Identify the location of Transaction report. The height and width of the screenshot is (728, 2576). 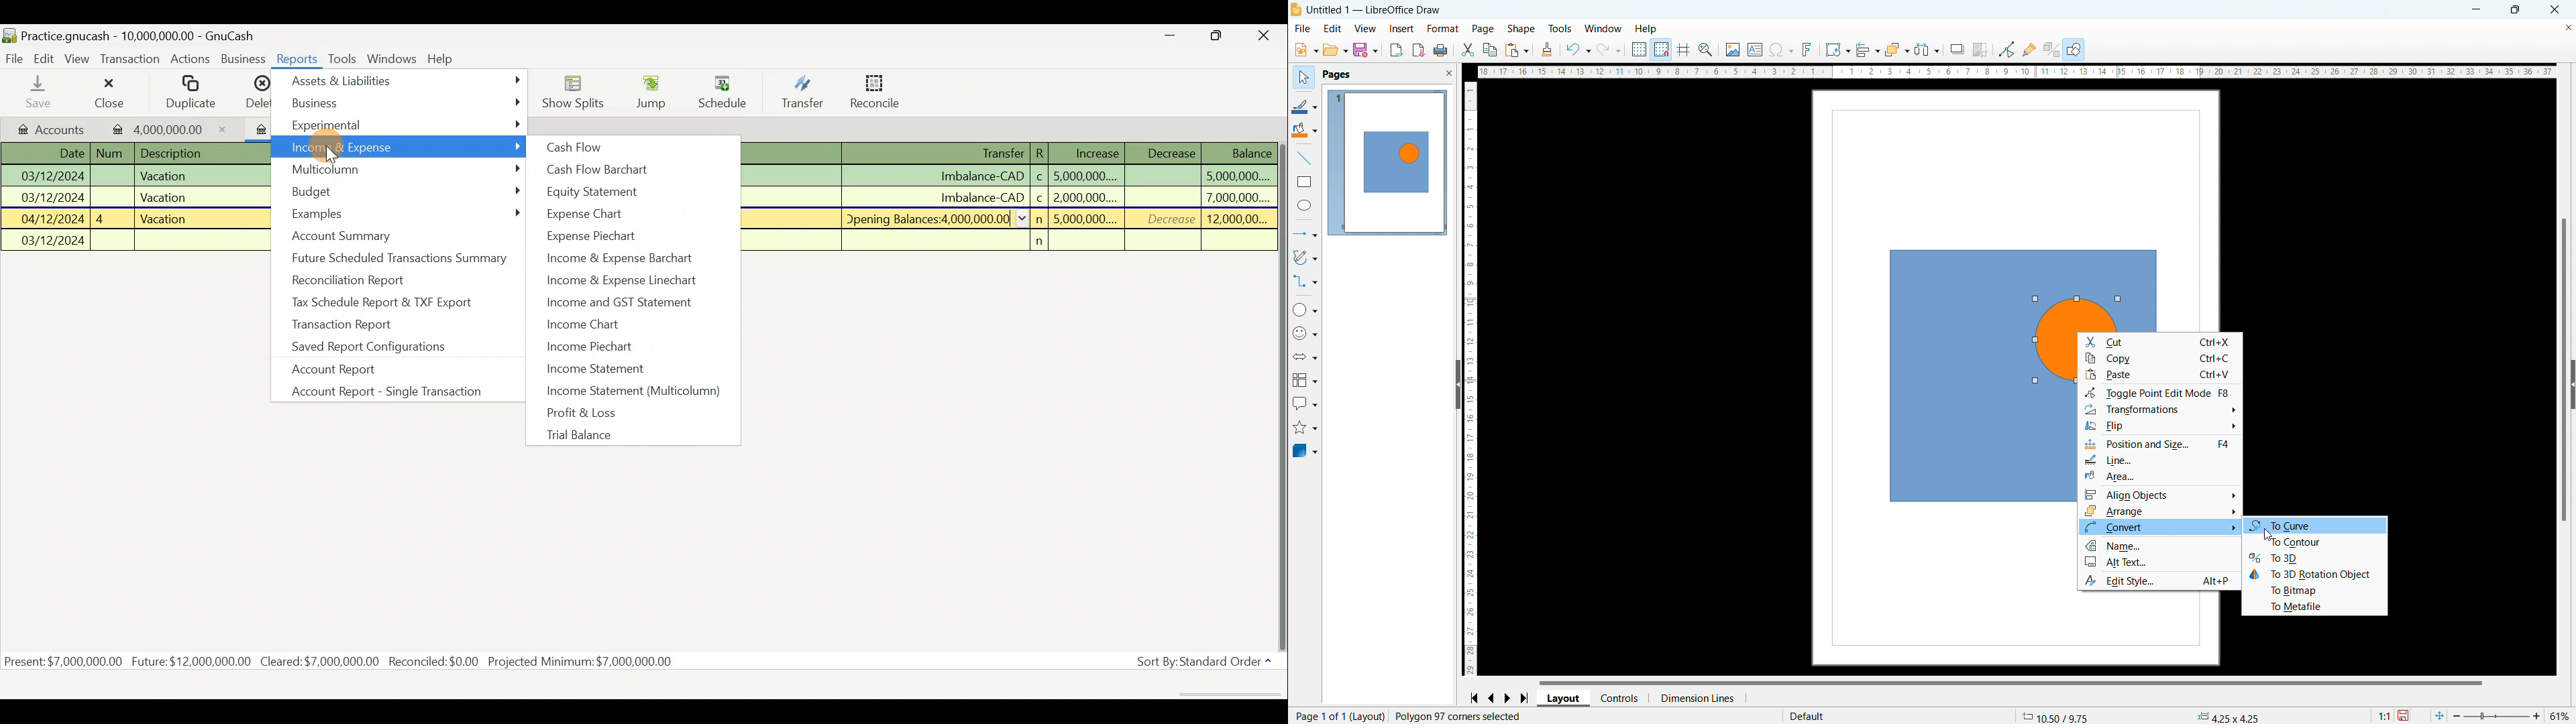
(339, 323).